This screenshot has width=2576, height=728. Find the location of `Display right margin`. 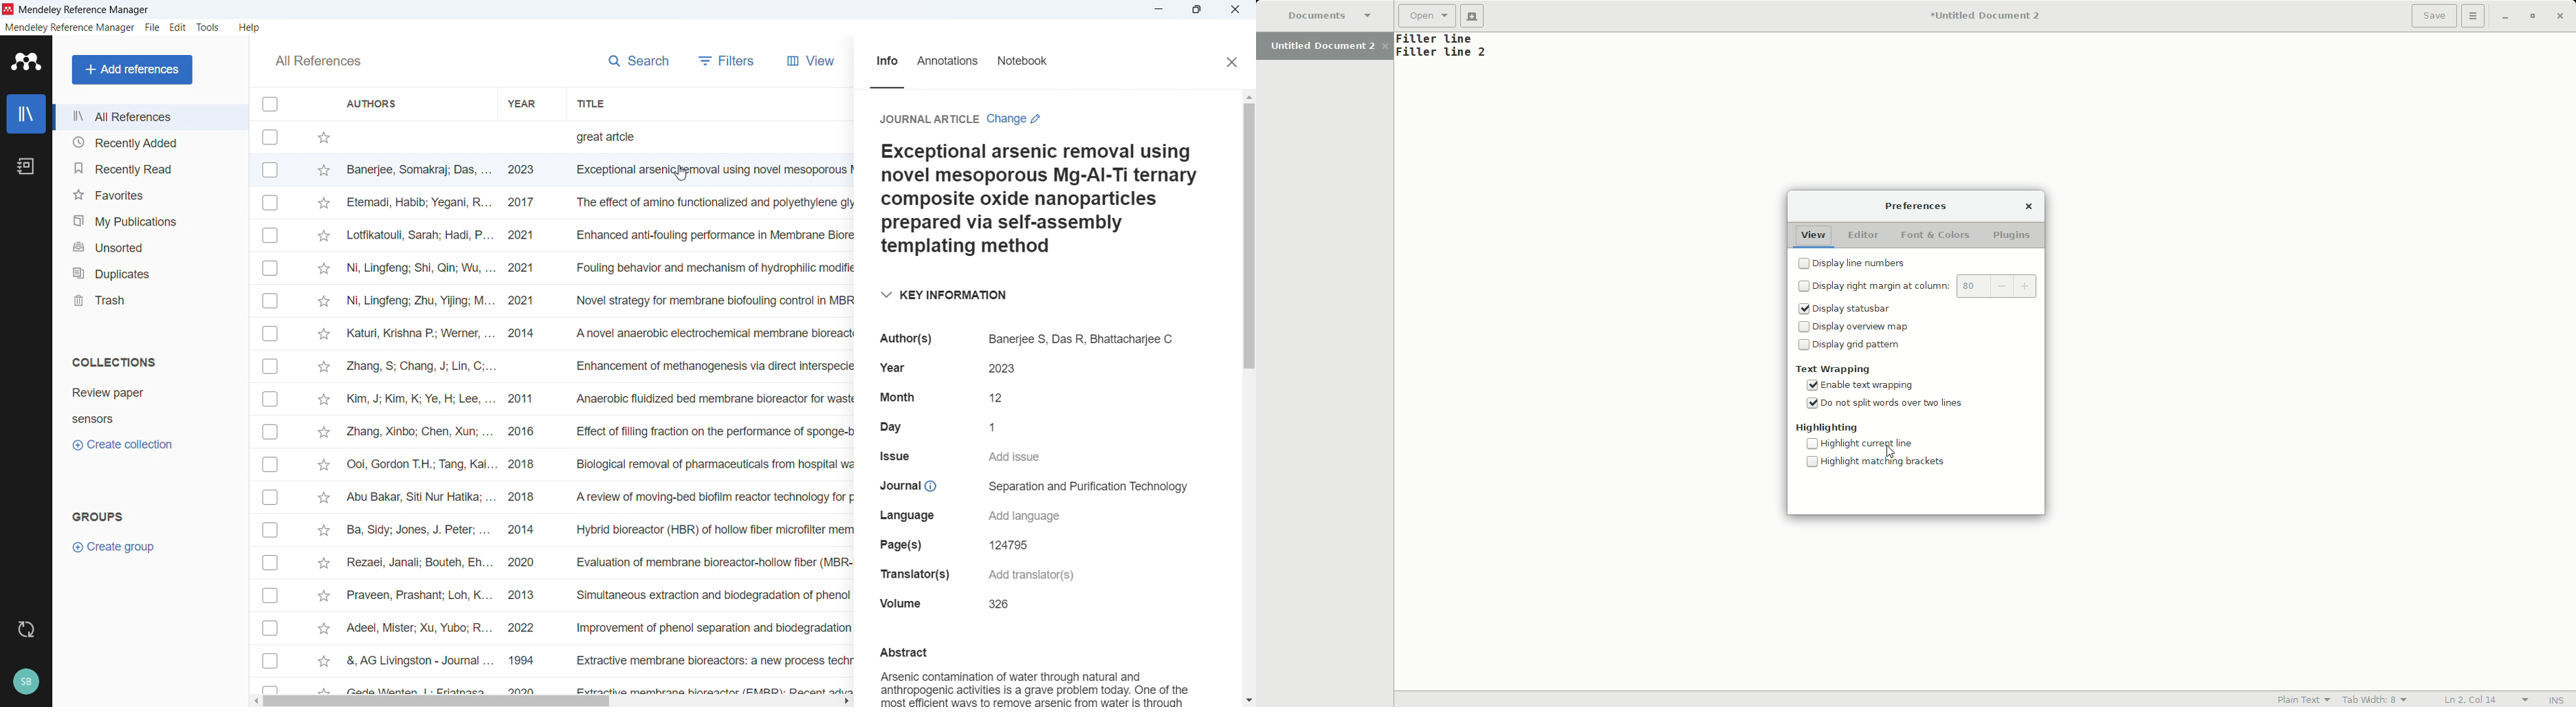

Display right margin is located at coordinates (1921, 287).